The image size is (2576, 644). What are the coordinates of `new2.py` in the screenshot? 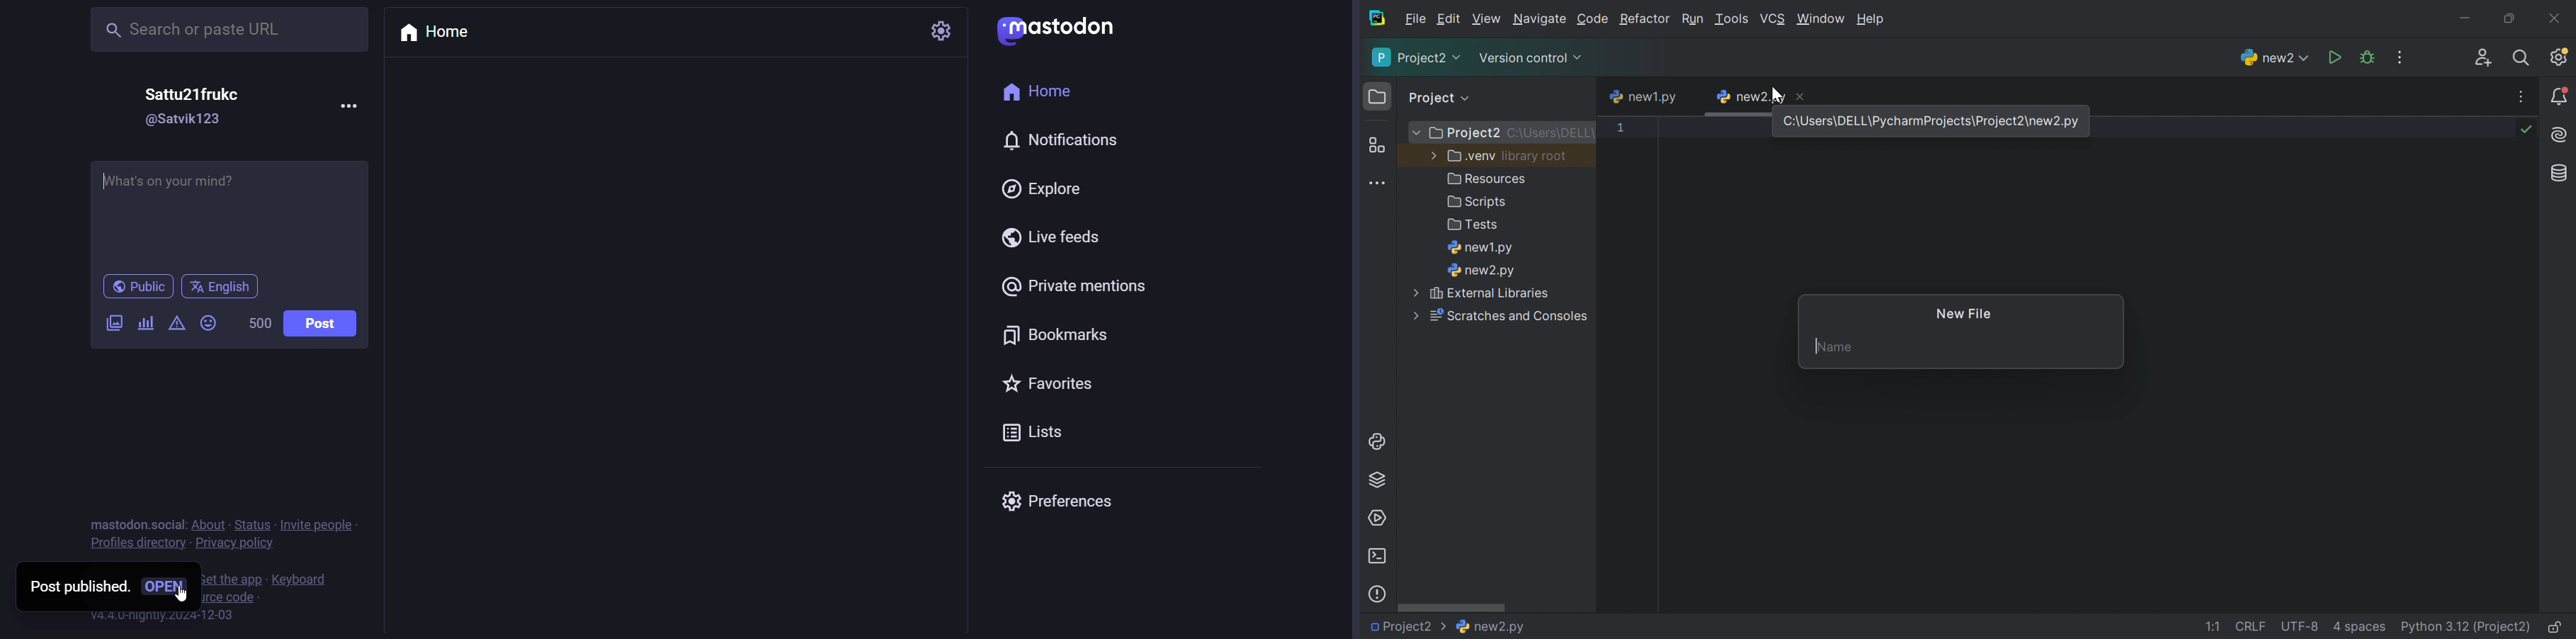 It's located at (1482, 272).